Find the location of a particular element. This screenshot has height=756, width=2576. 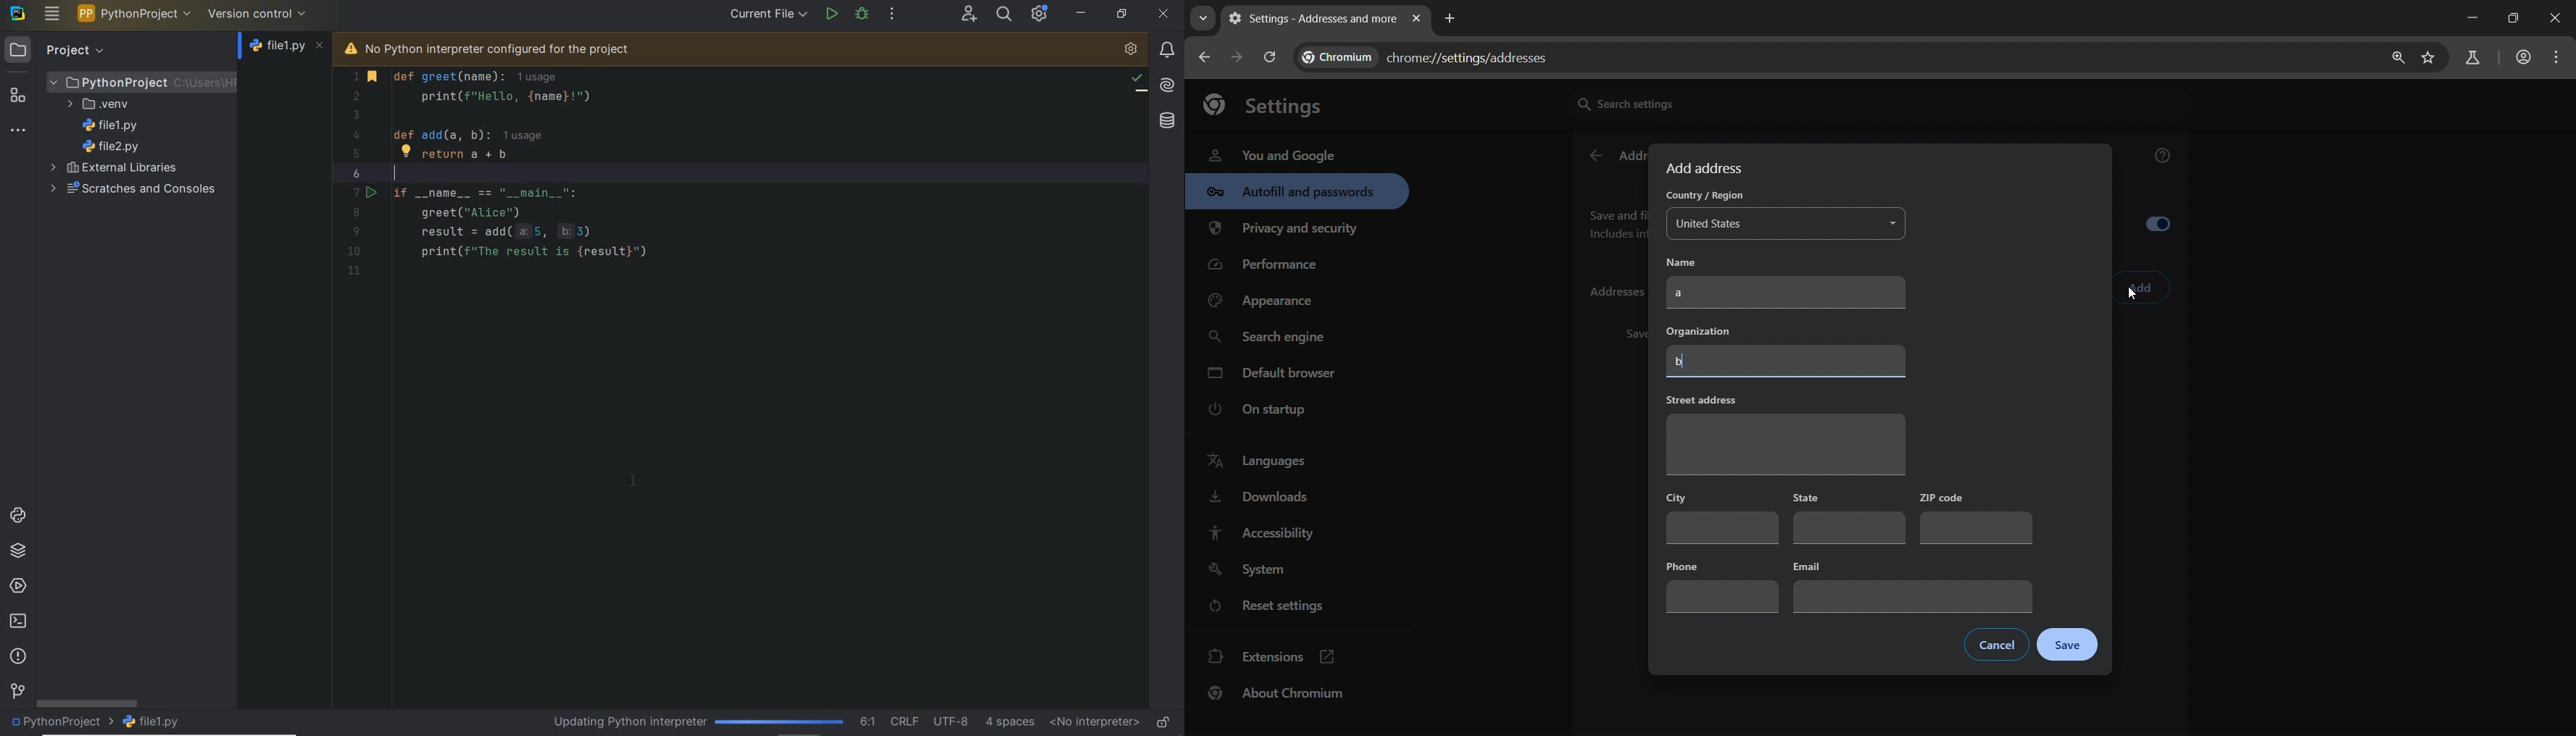

extensions is located at coordinates (1272, 655).